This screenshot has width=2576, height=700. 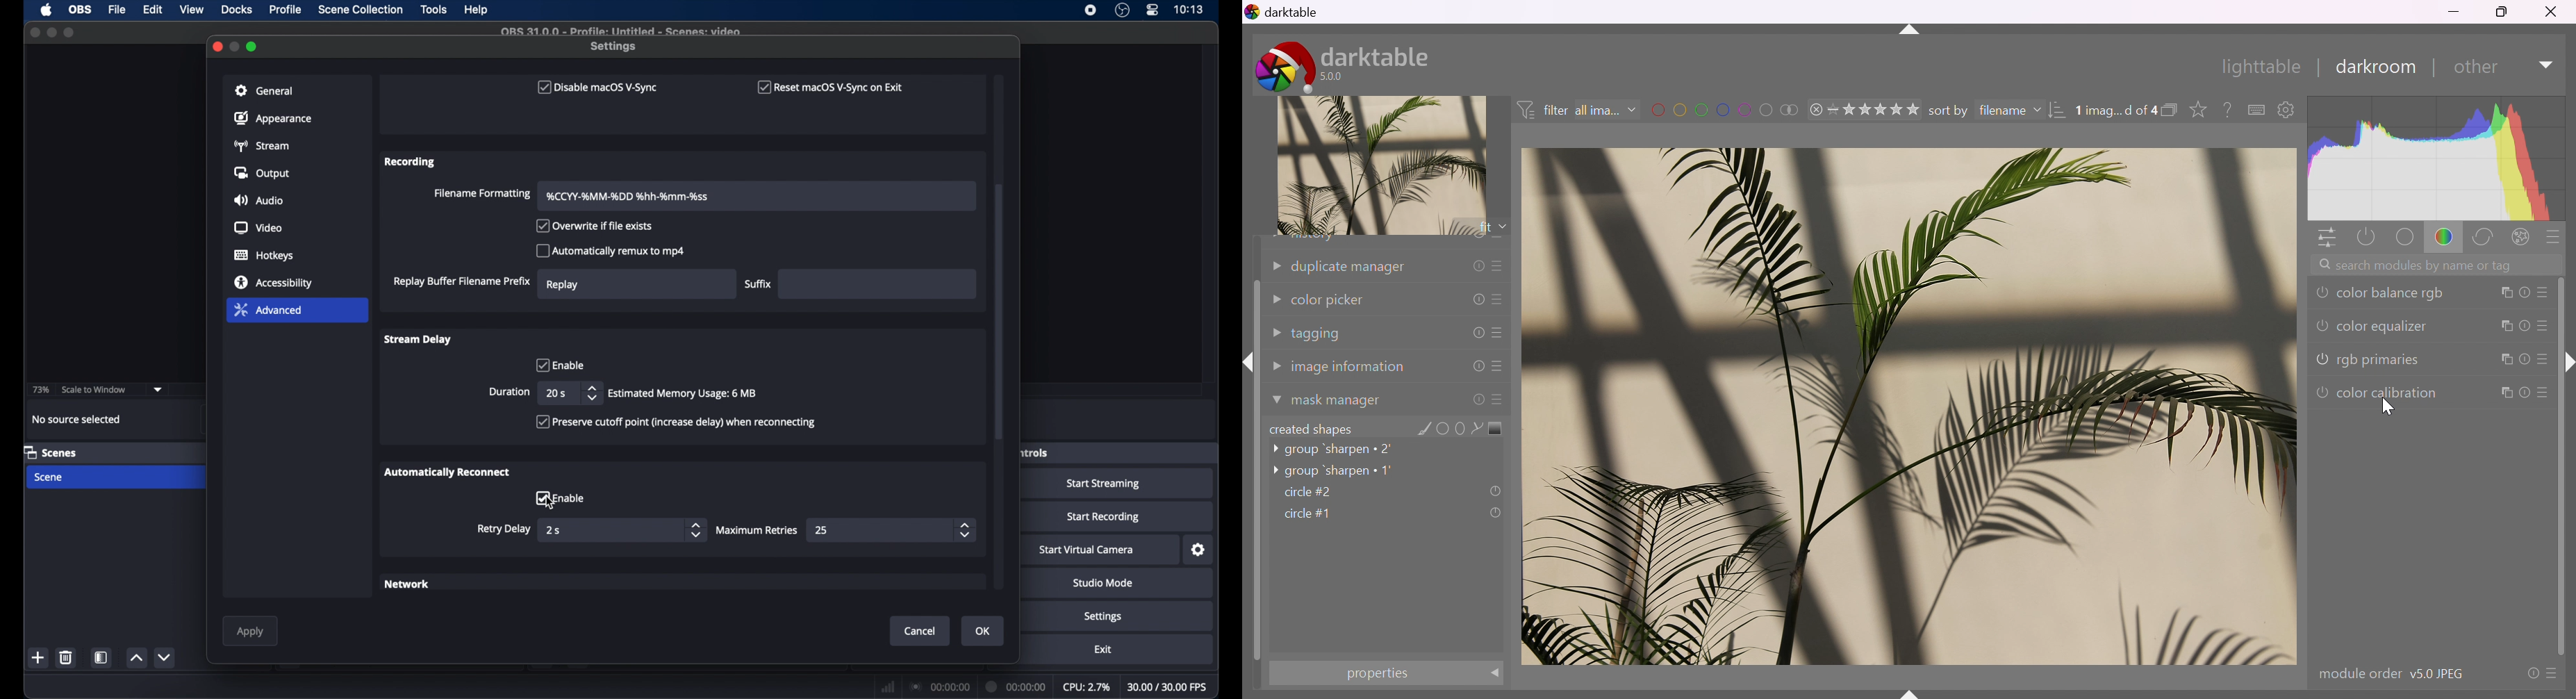 I want to click on appearance, so click(x=273, y=118).